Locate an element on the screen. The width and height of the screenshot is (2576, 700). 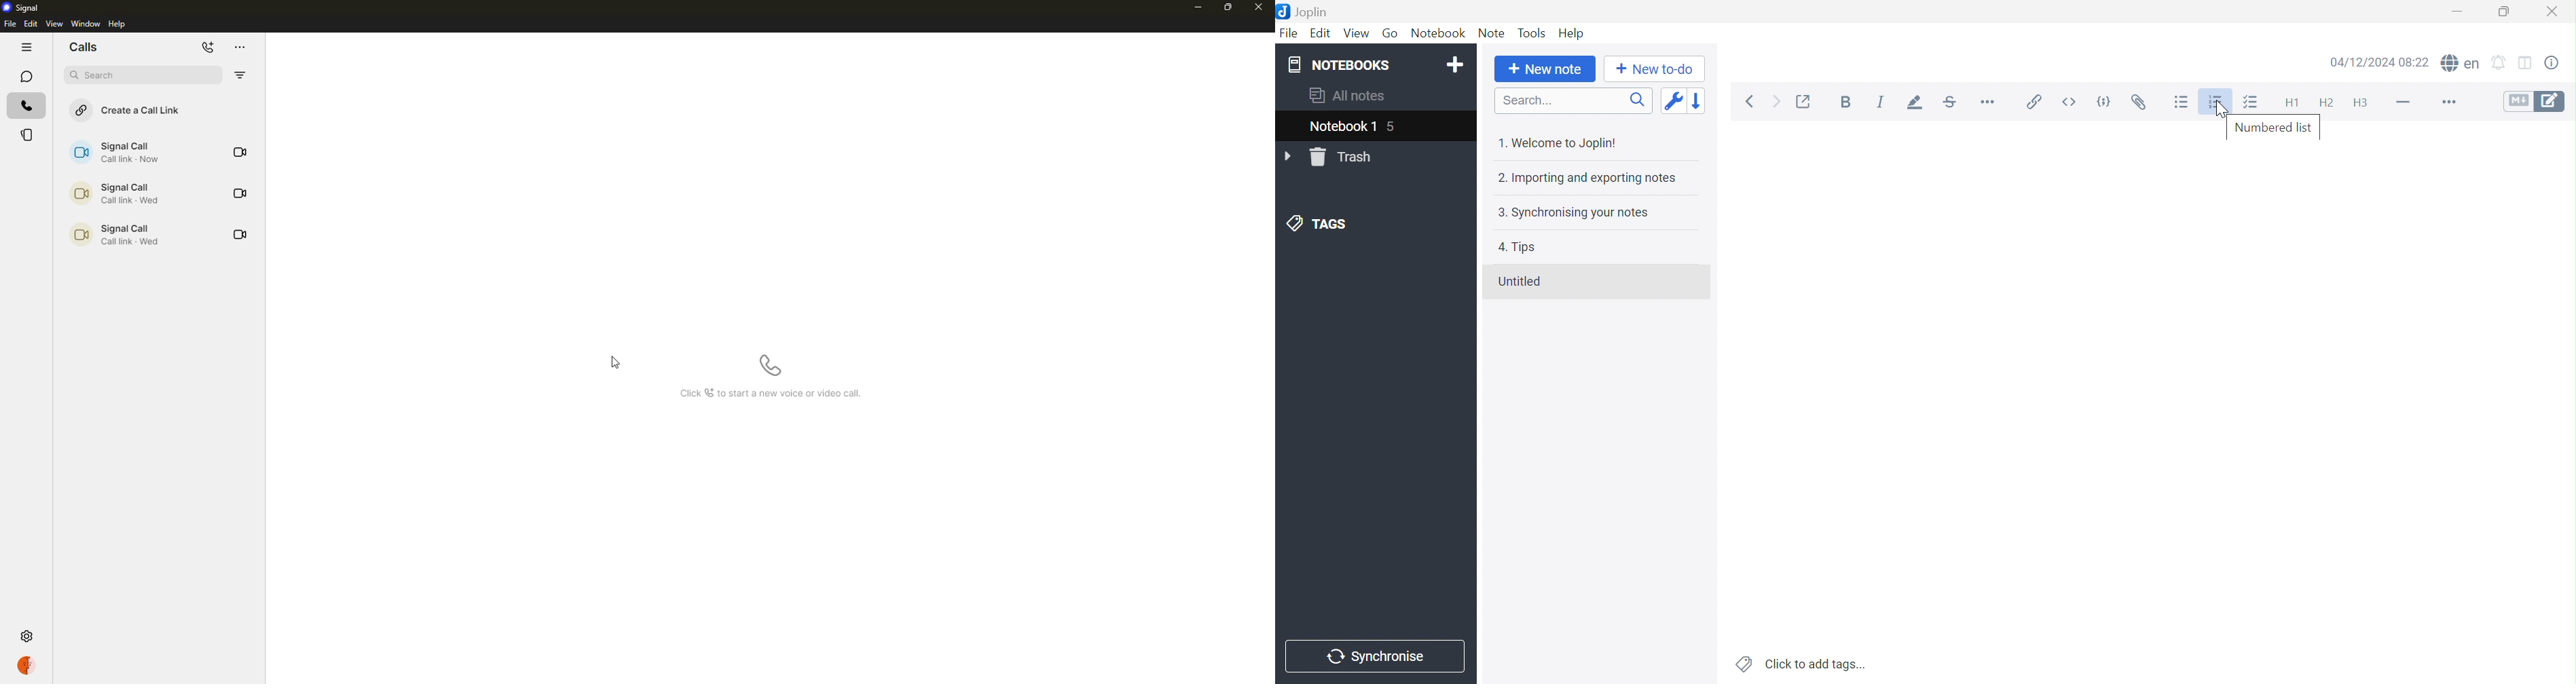
3. Synchronising your notes is located at coordinates (1572, 213).